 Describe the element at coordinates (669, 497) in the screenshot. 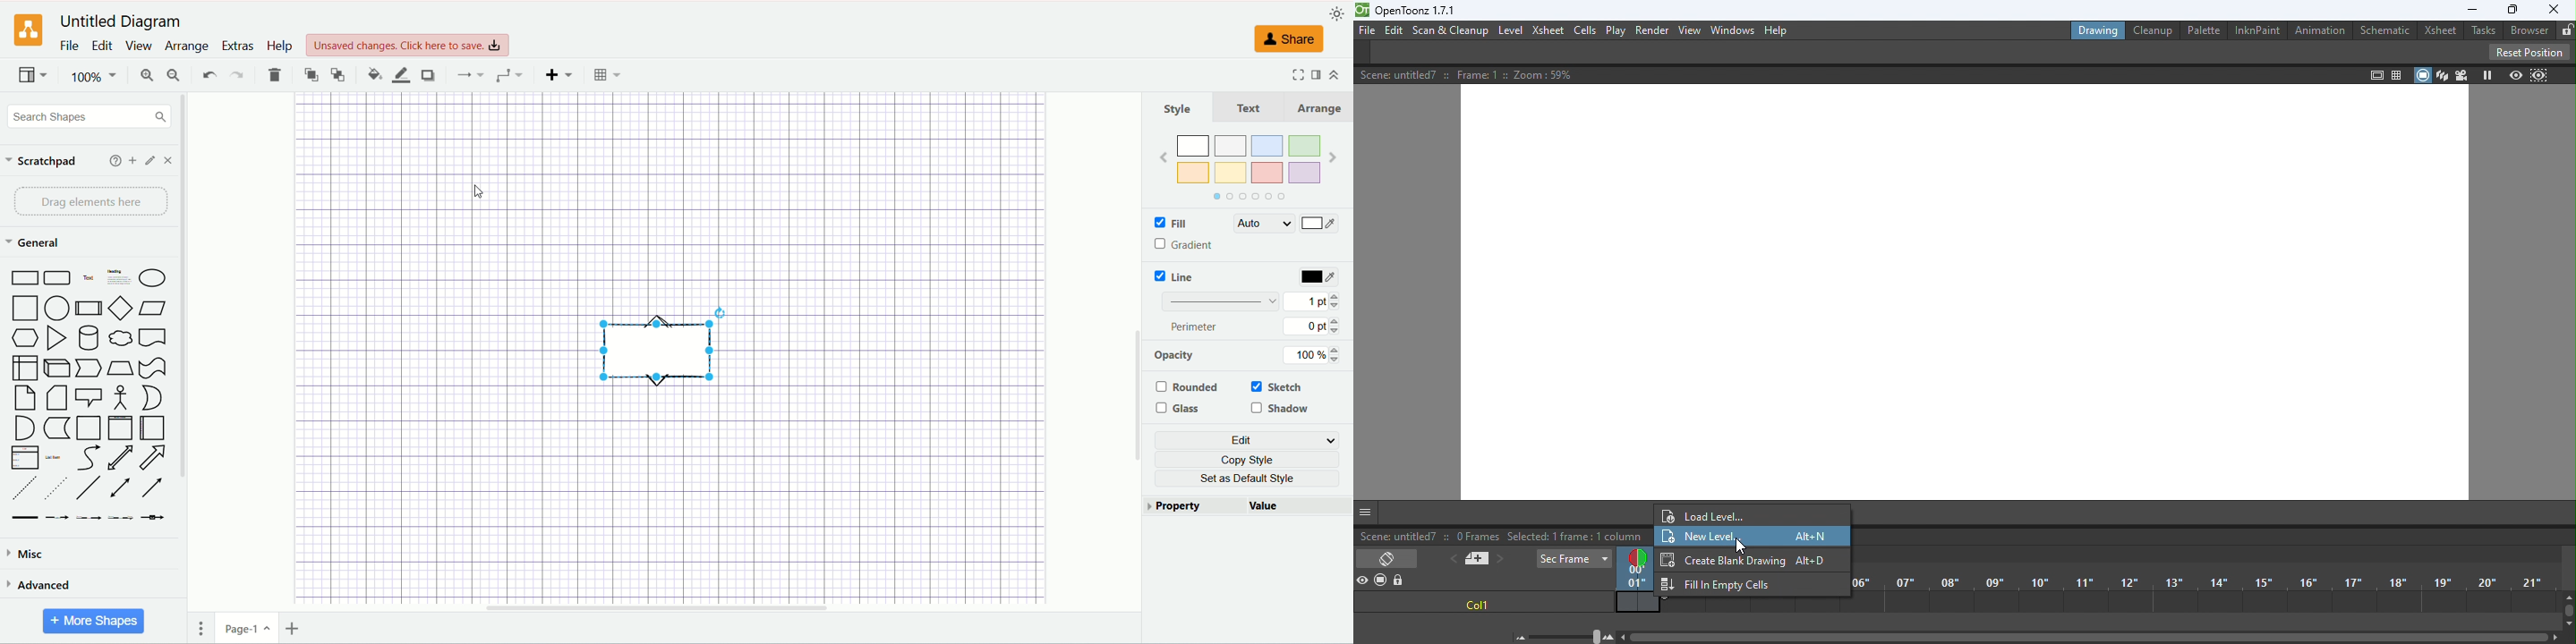

I see `canvas` at that location.